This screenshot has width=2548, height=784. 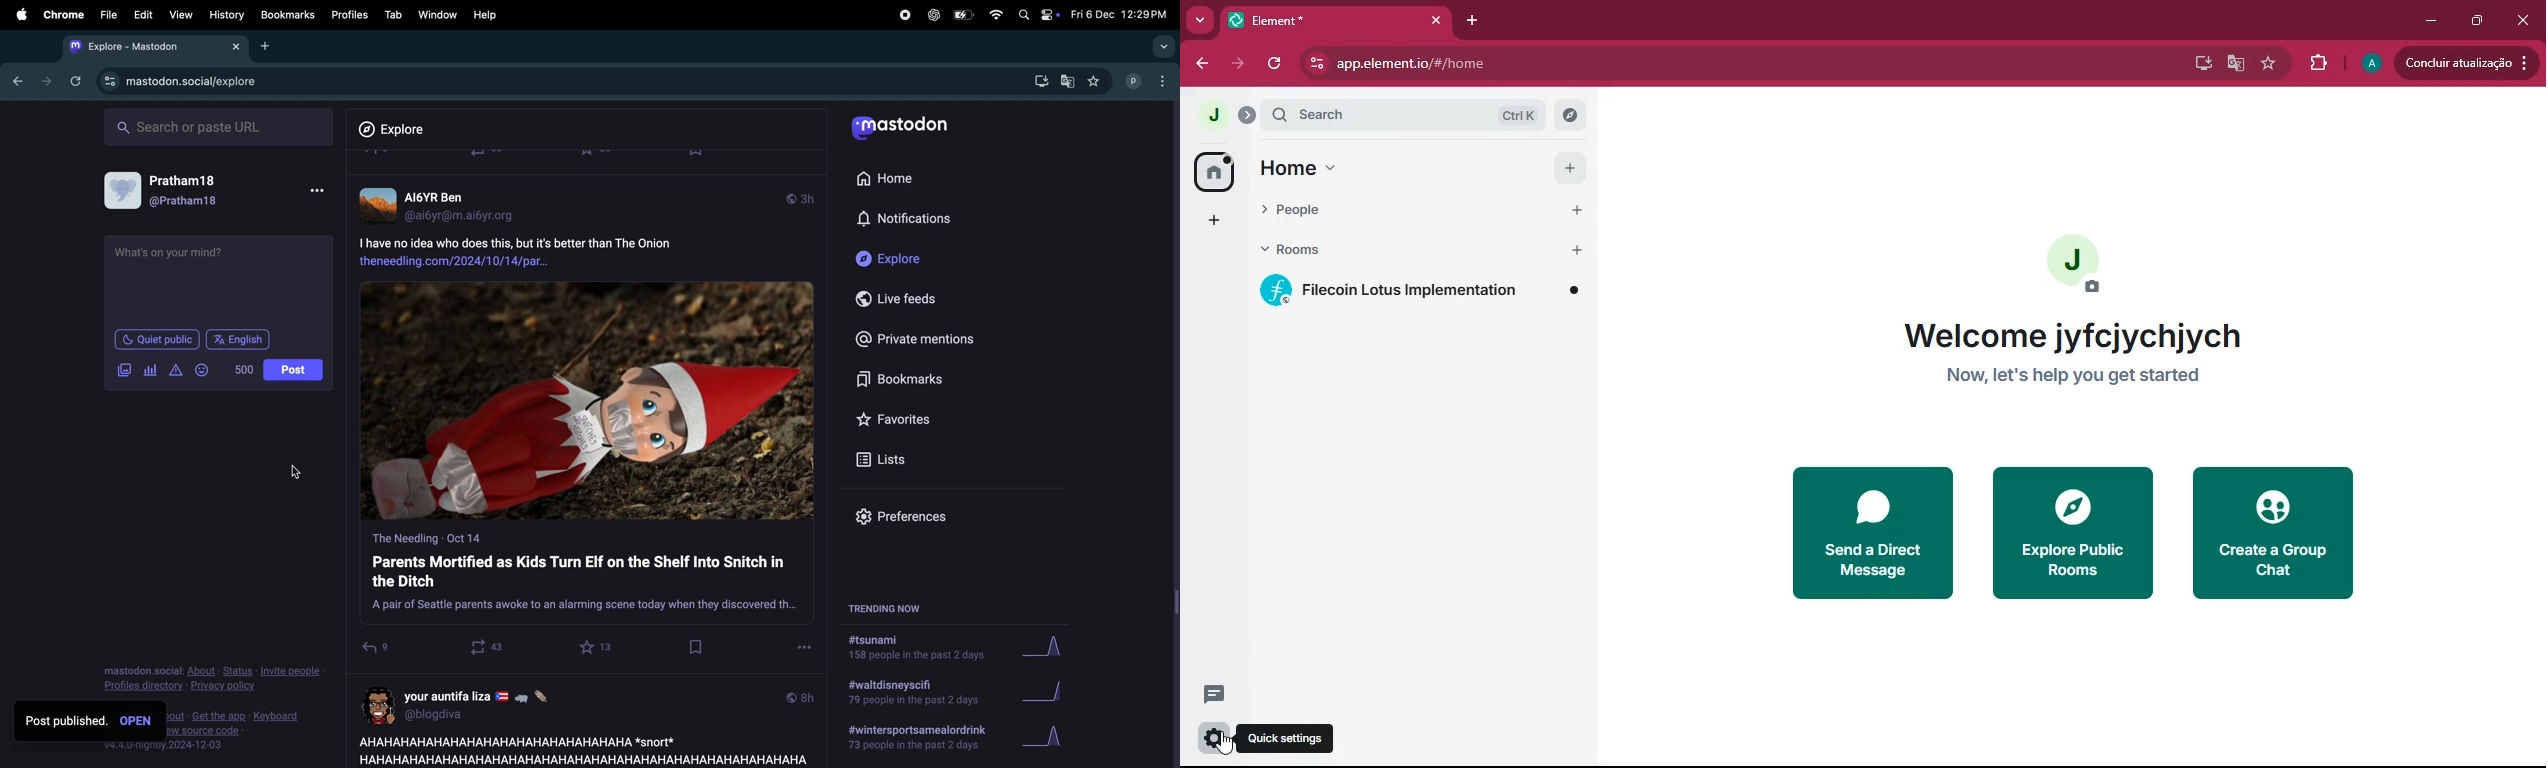 What do you see at coordinates (1578, 208) in the screenshot?
I see `add button` at bounding box center [1578, 208].